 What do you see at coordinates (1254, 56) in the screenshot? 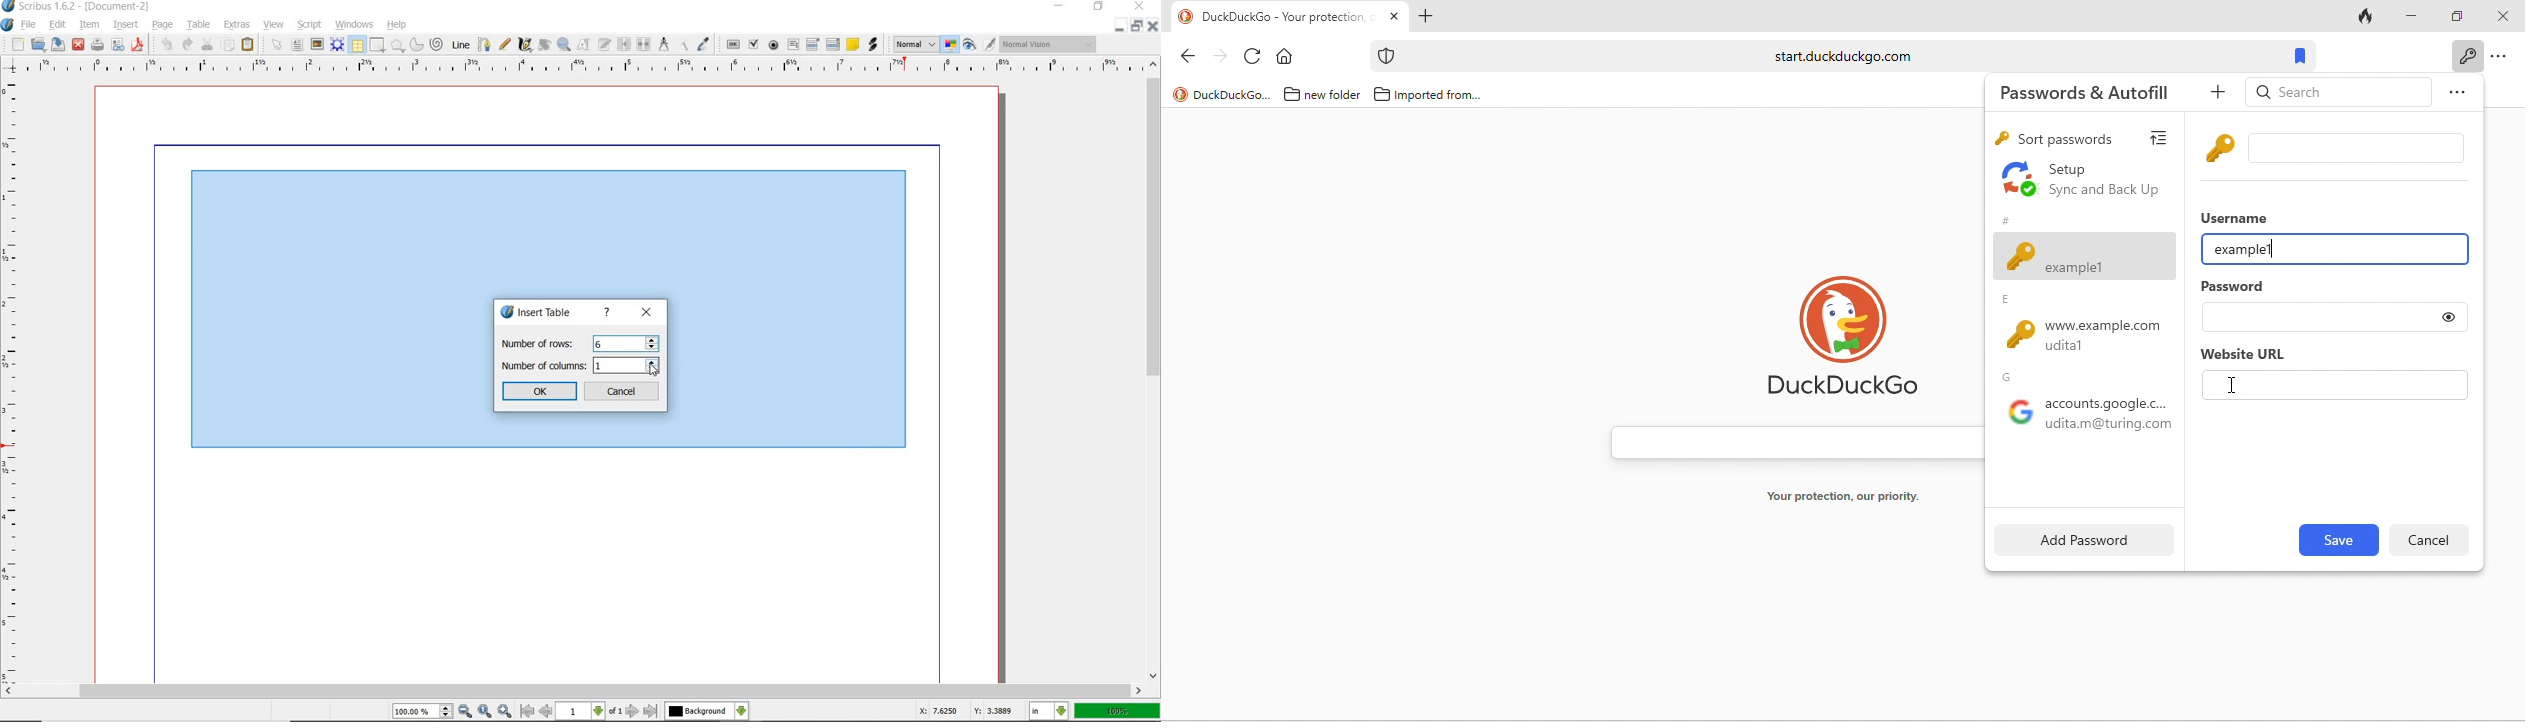
I see `reload` at bounding box center [1254, 56].